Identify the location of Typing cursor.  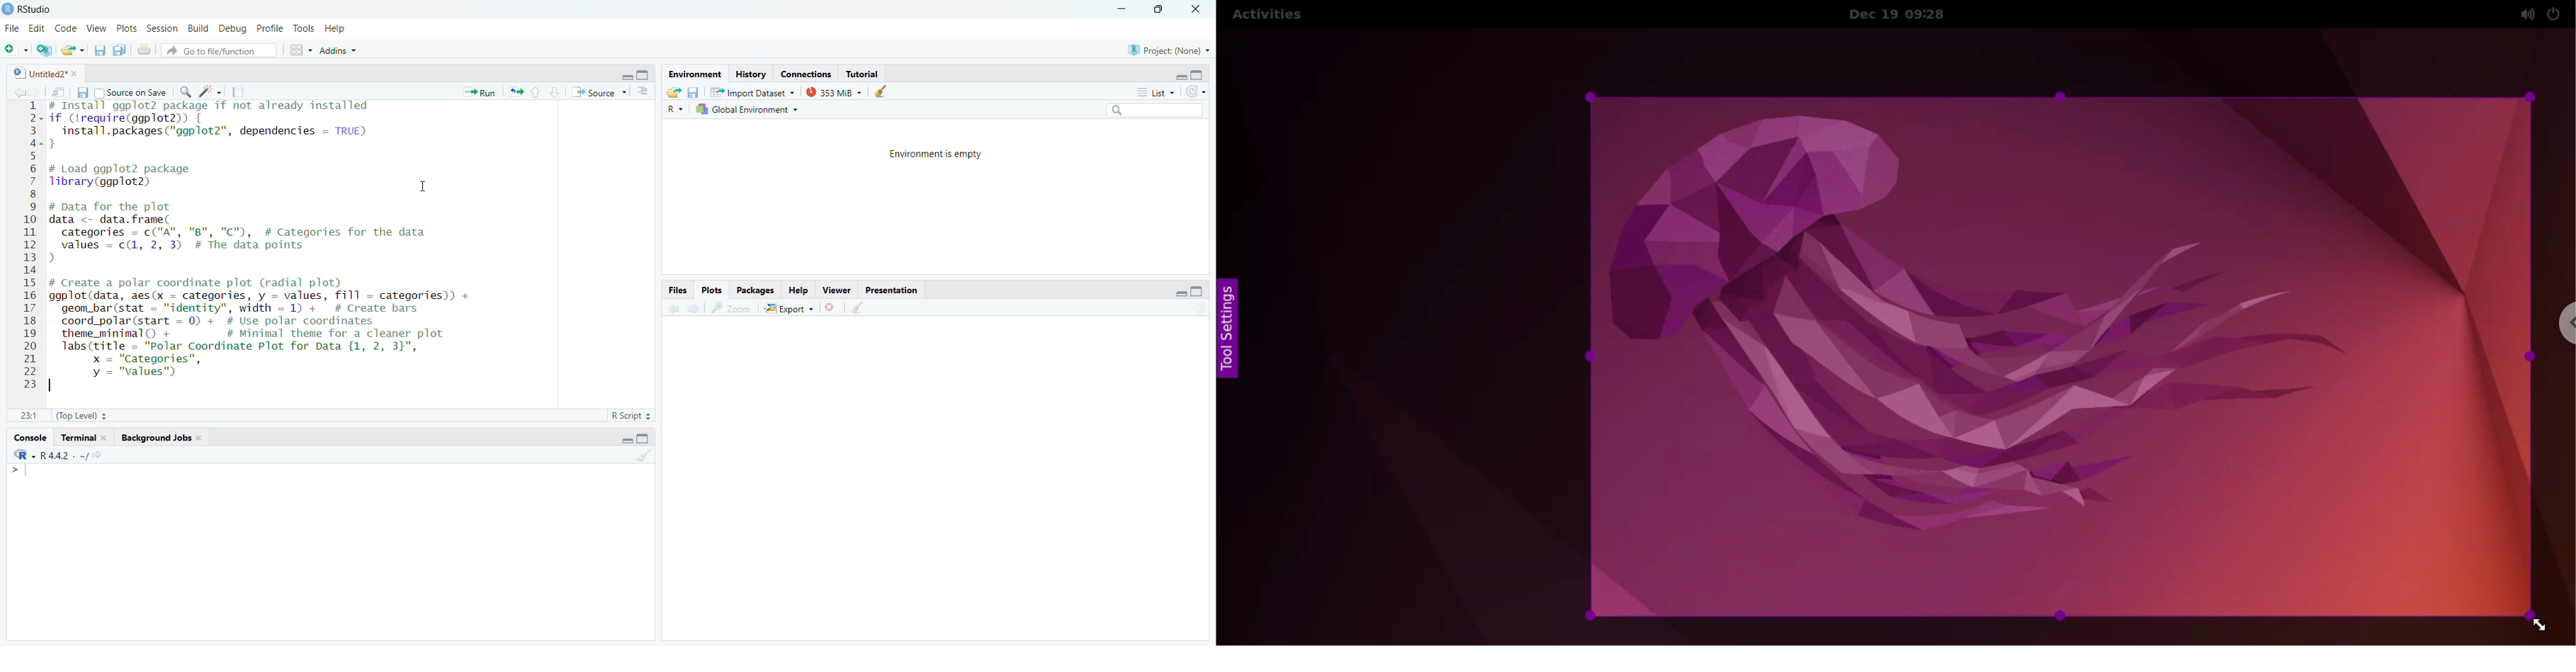
(60, 388).